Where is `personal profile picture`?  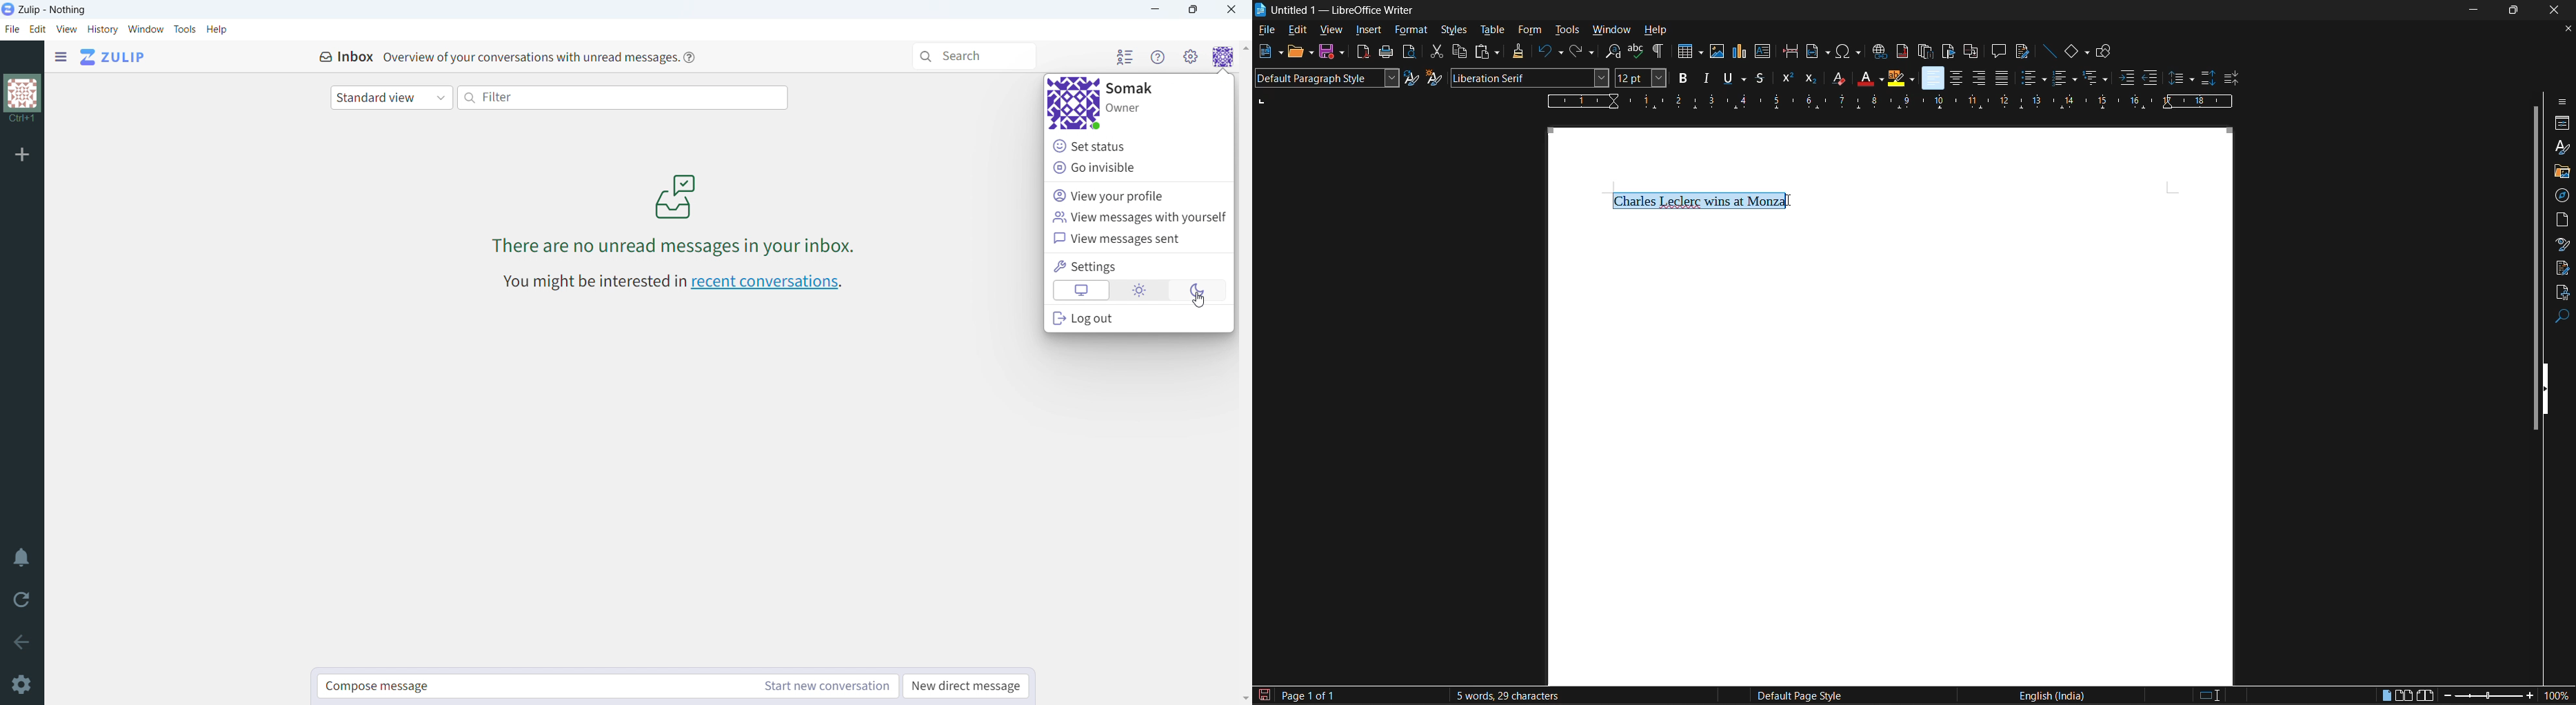 personal profile picture is located at coordinates (1074, 103).